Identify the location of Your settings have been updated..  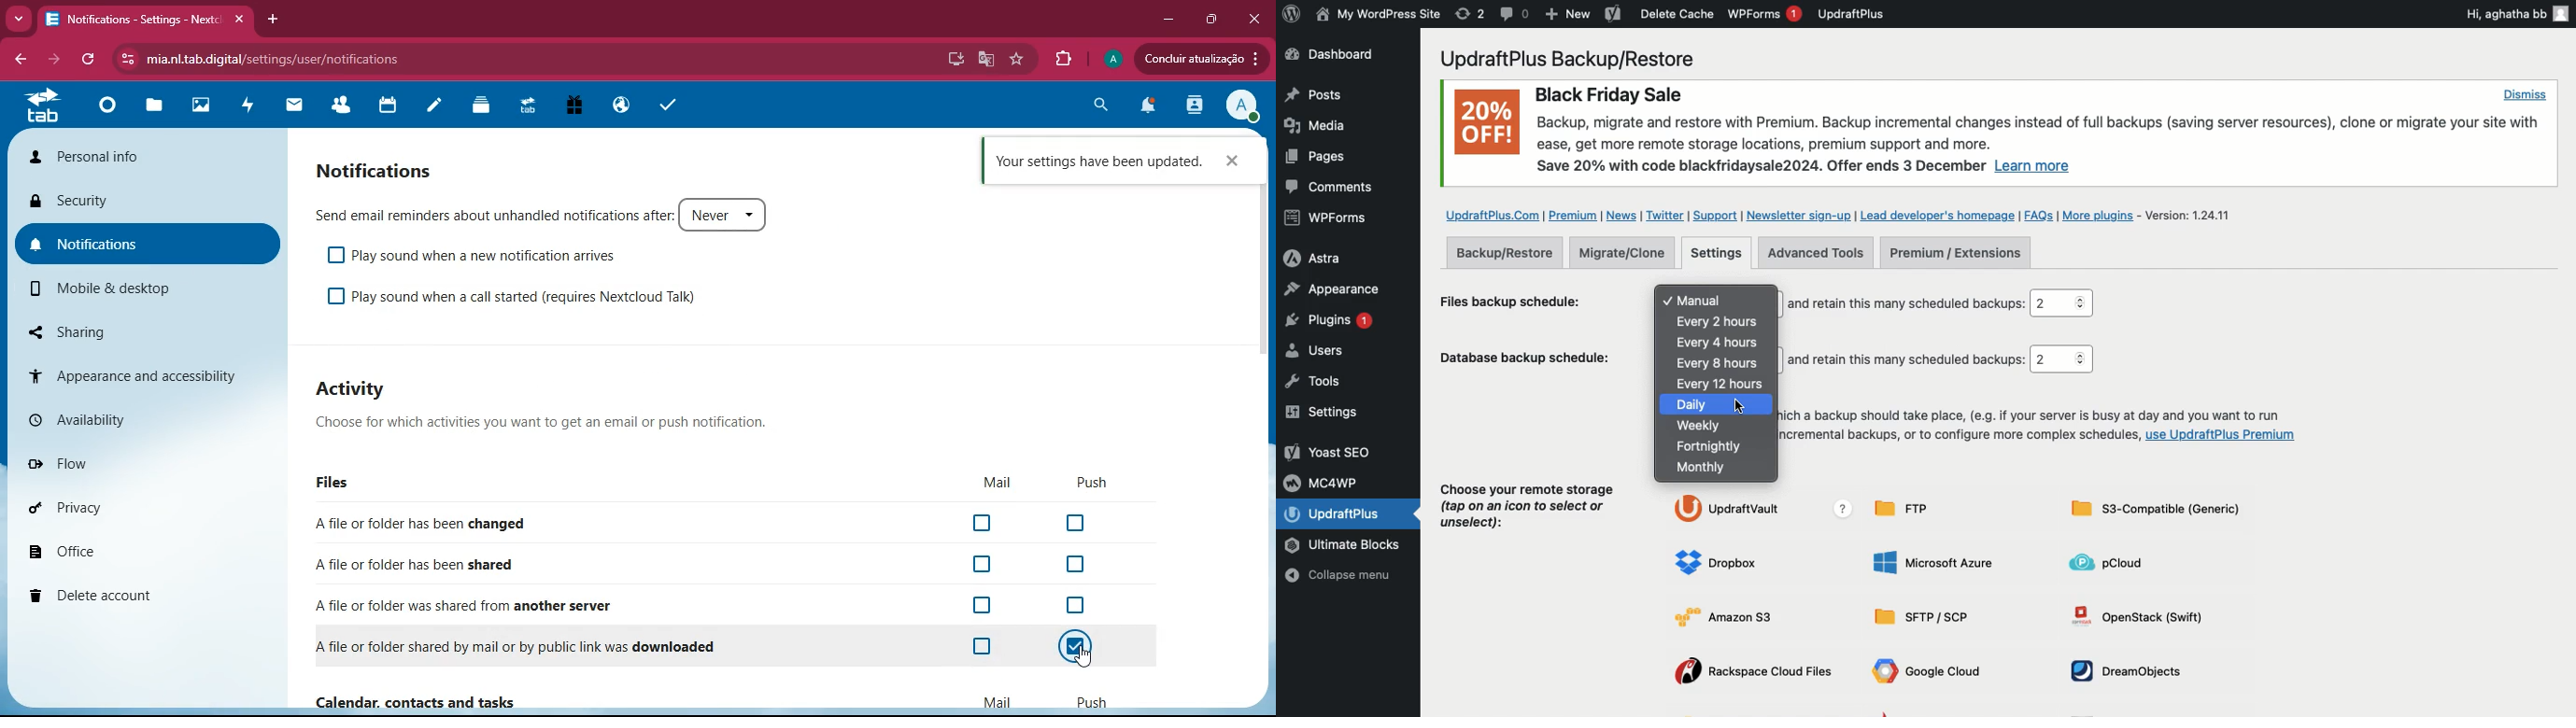
(1097, 161).